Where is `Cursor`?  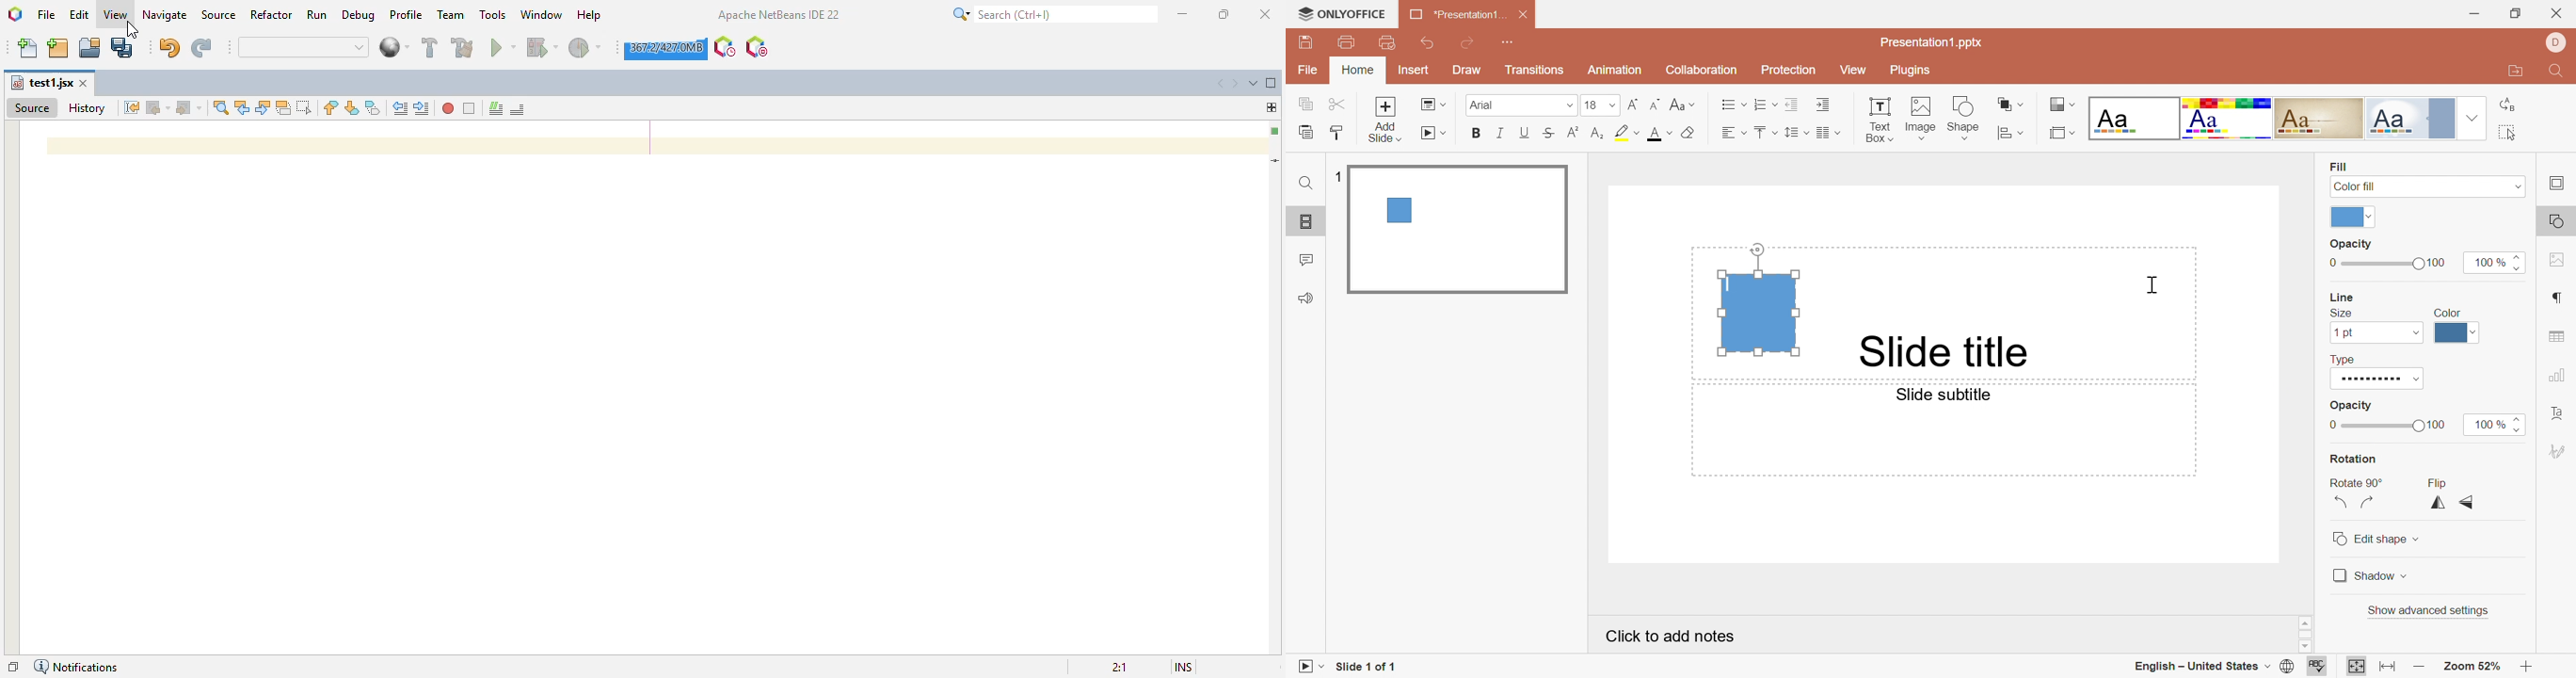 Cursor is located at coordinates (2153, 285).